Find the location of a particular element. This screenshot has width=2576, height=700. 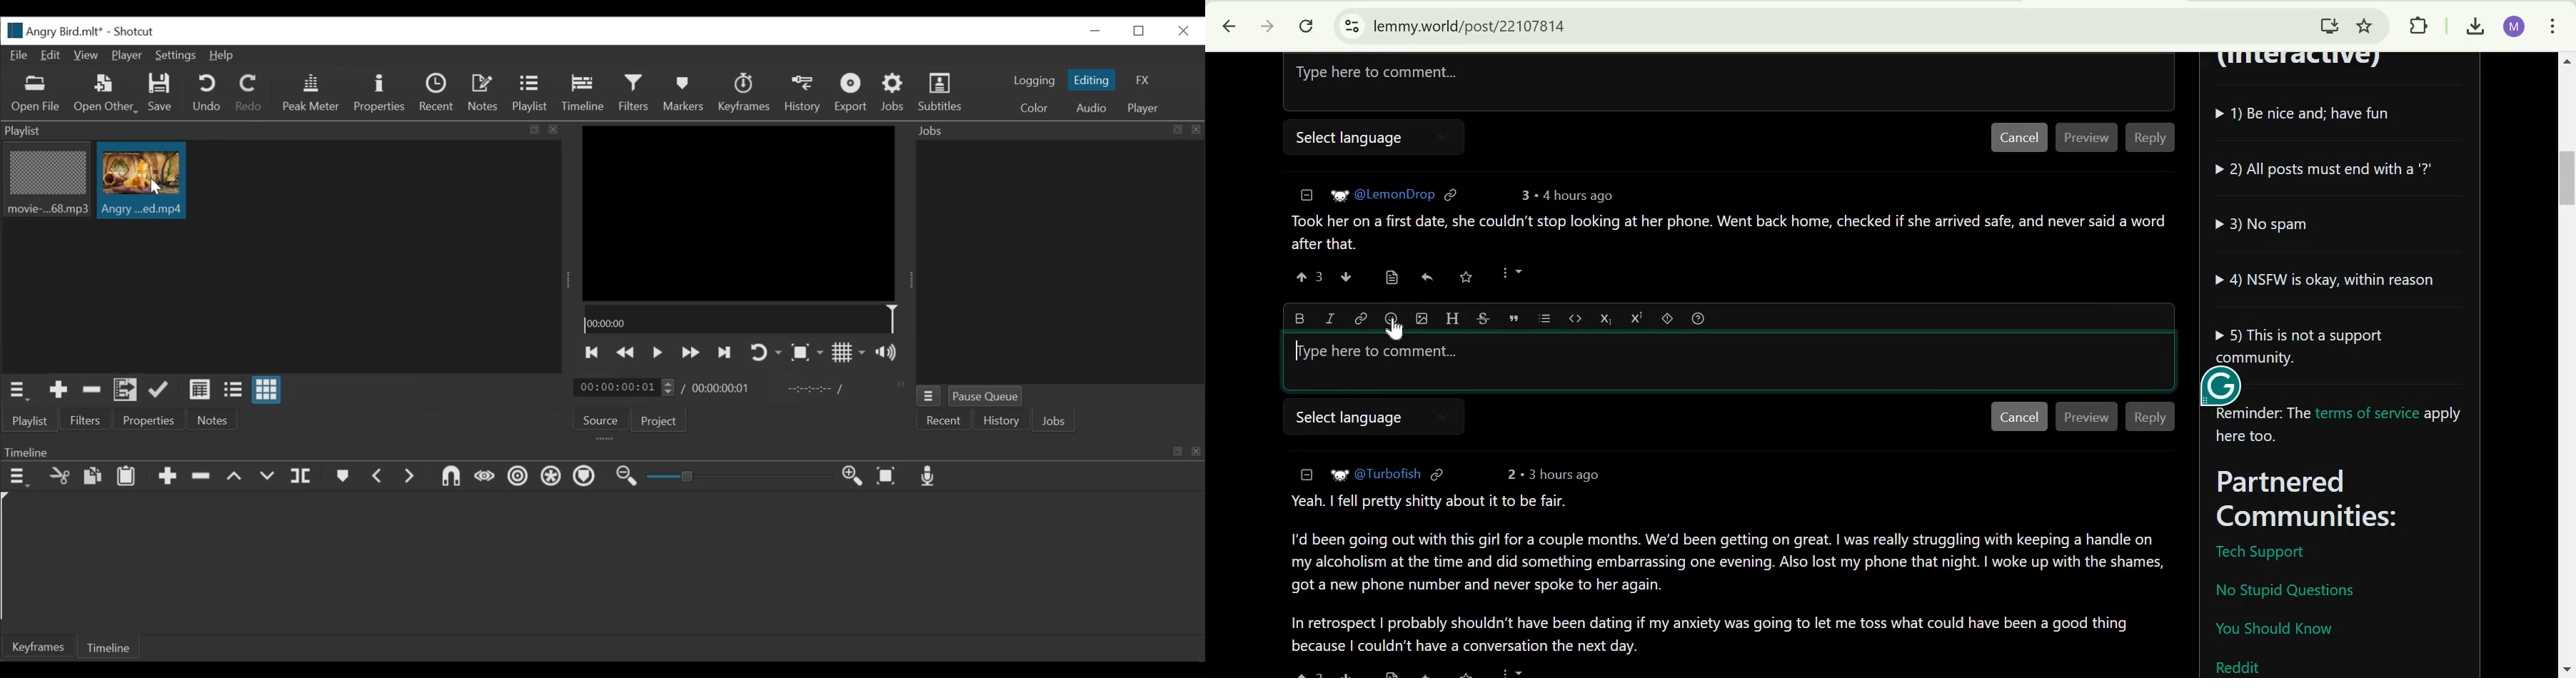

Shotcut is located at coordinates (138, 31).